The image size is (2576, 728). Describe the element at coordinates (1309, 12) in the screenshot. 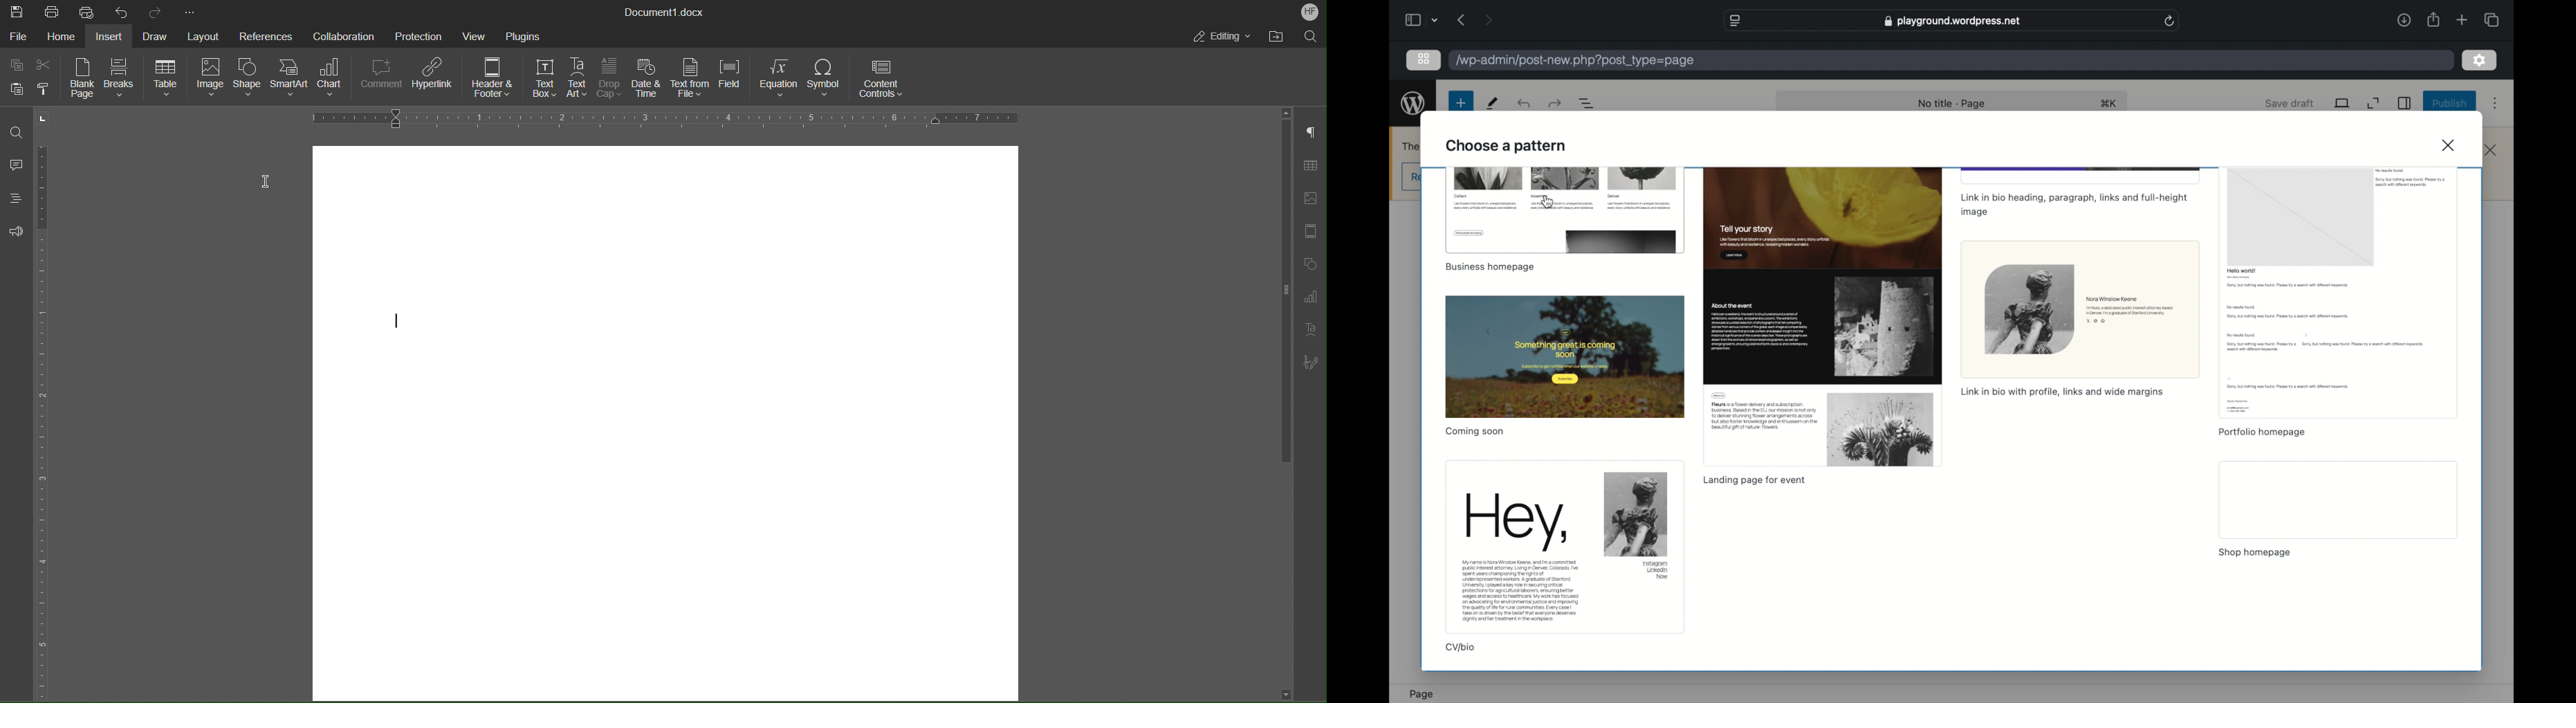

I see `Account` at that location.